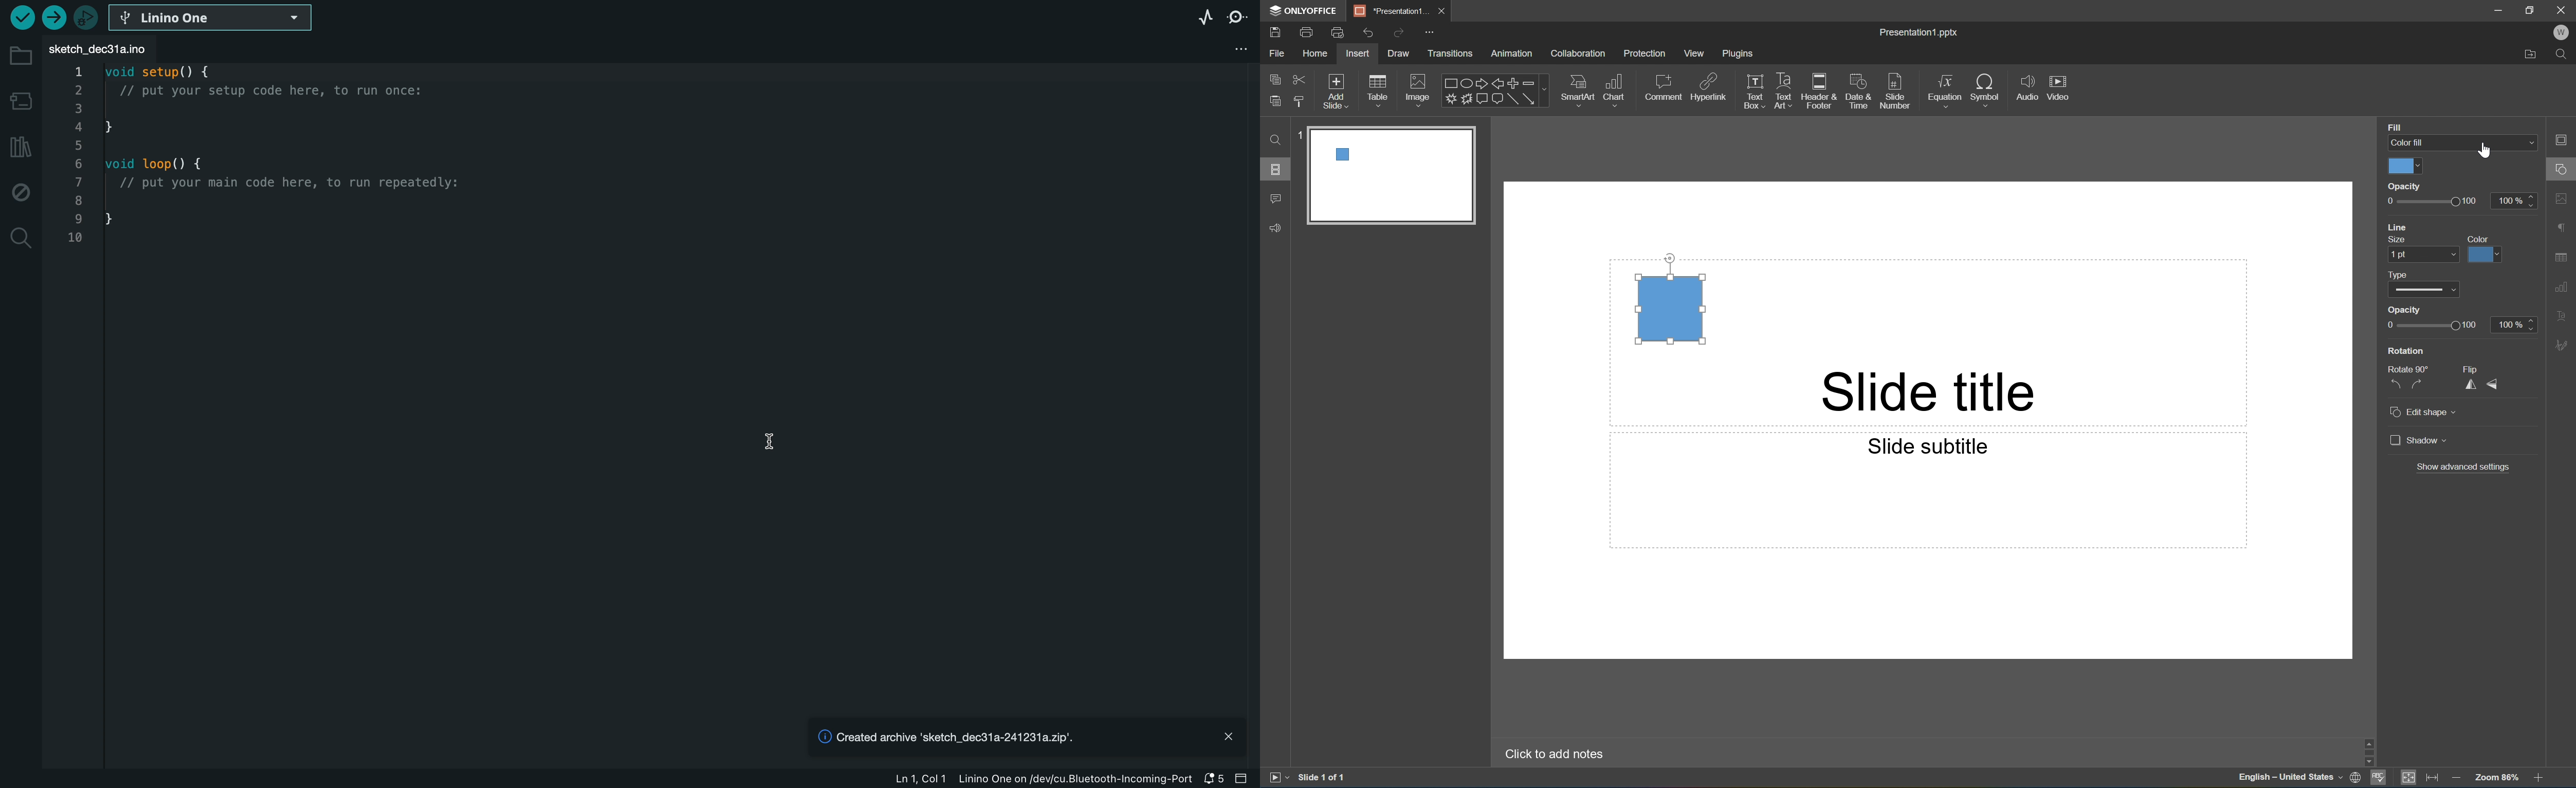 This screenshot has width=2576, height=812. I want to click on Color fill, so click(2407, 142).